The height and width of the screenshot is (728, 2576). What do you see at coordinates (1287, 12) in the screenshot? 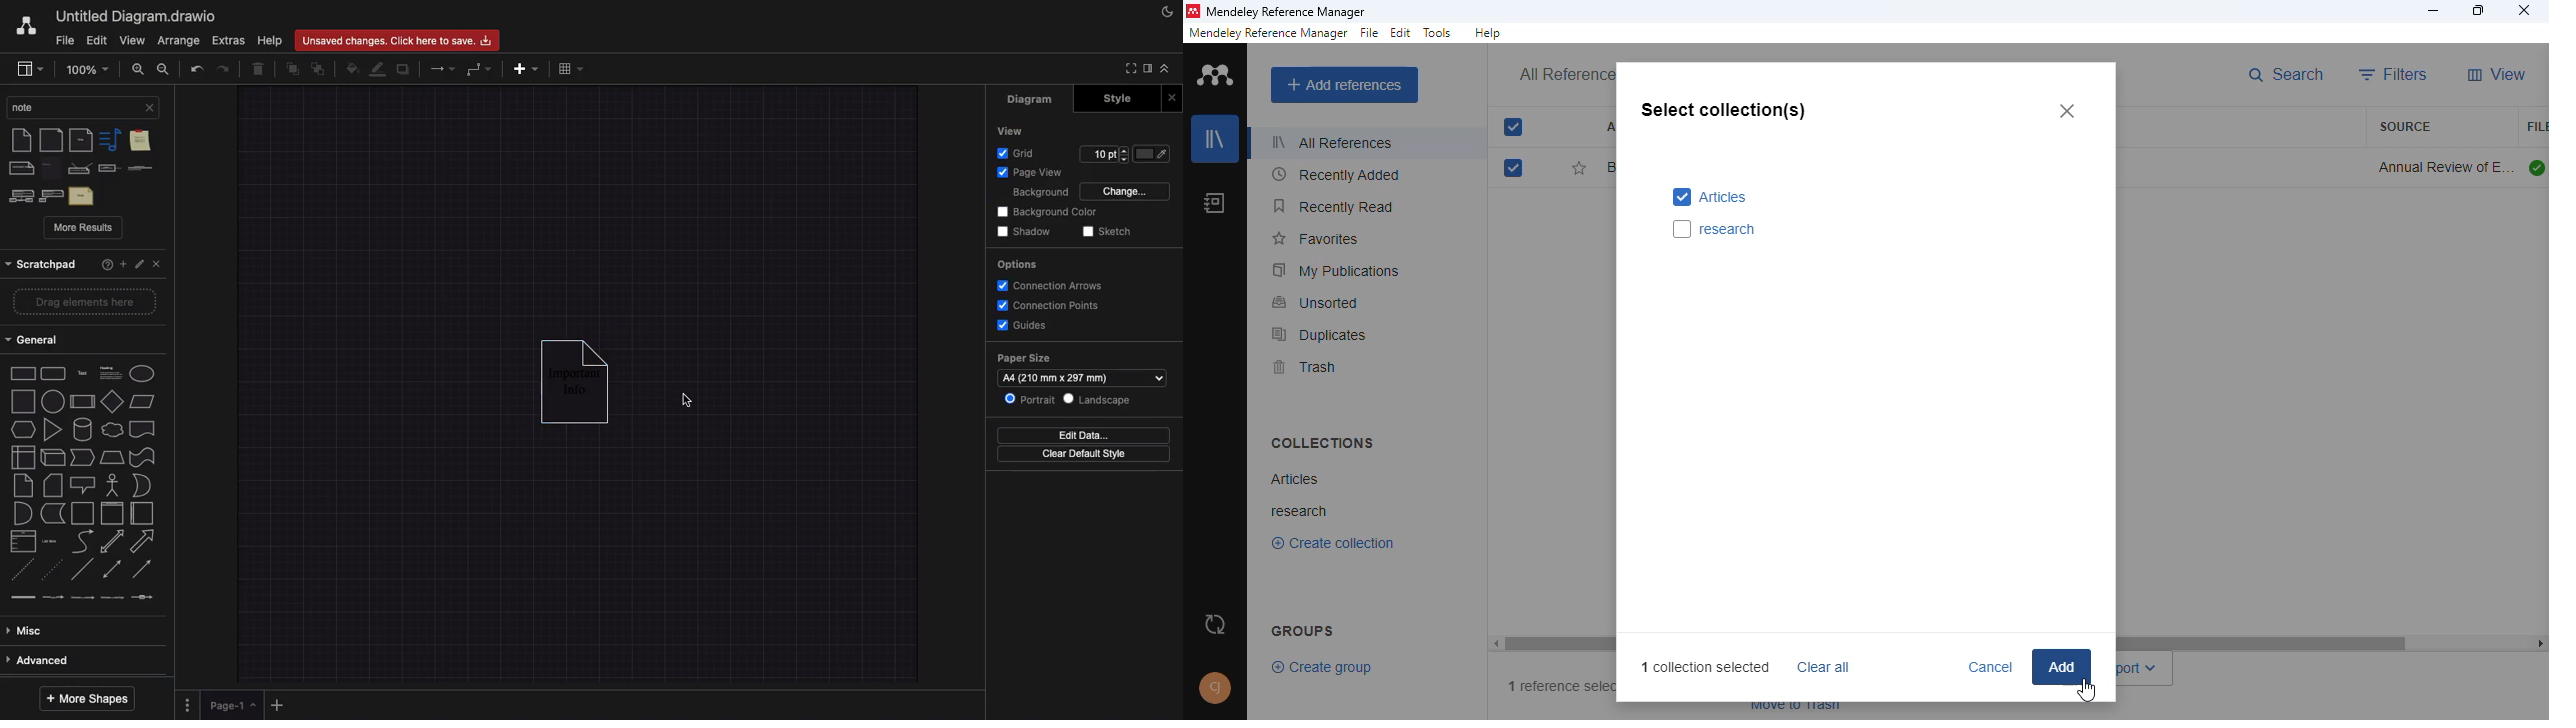
I see `mendeley reference manager` at bounding box center [1287, 12].